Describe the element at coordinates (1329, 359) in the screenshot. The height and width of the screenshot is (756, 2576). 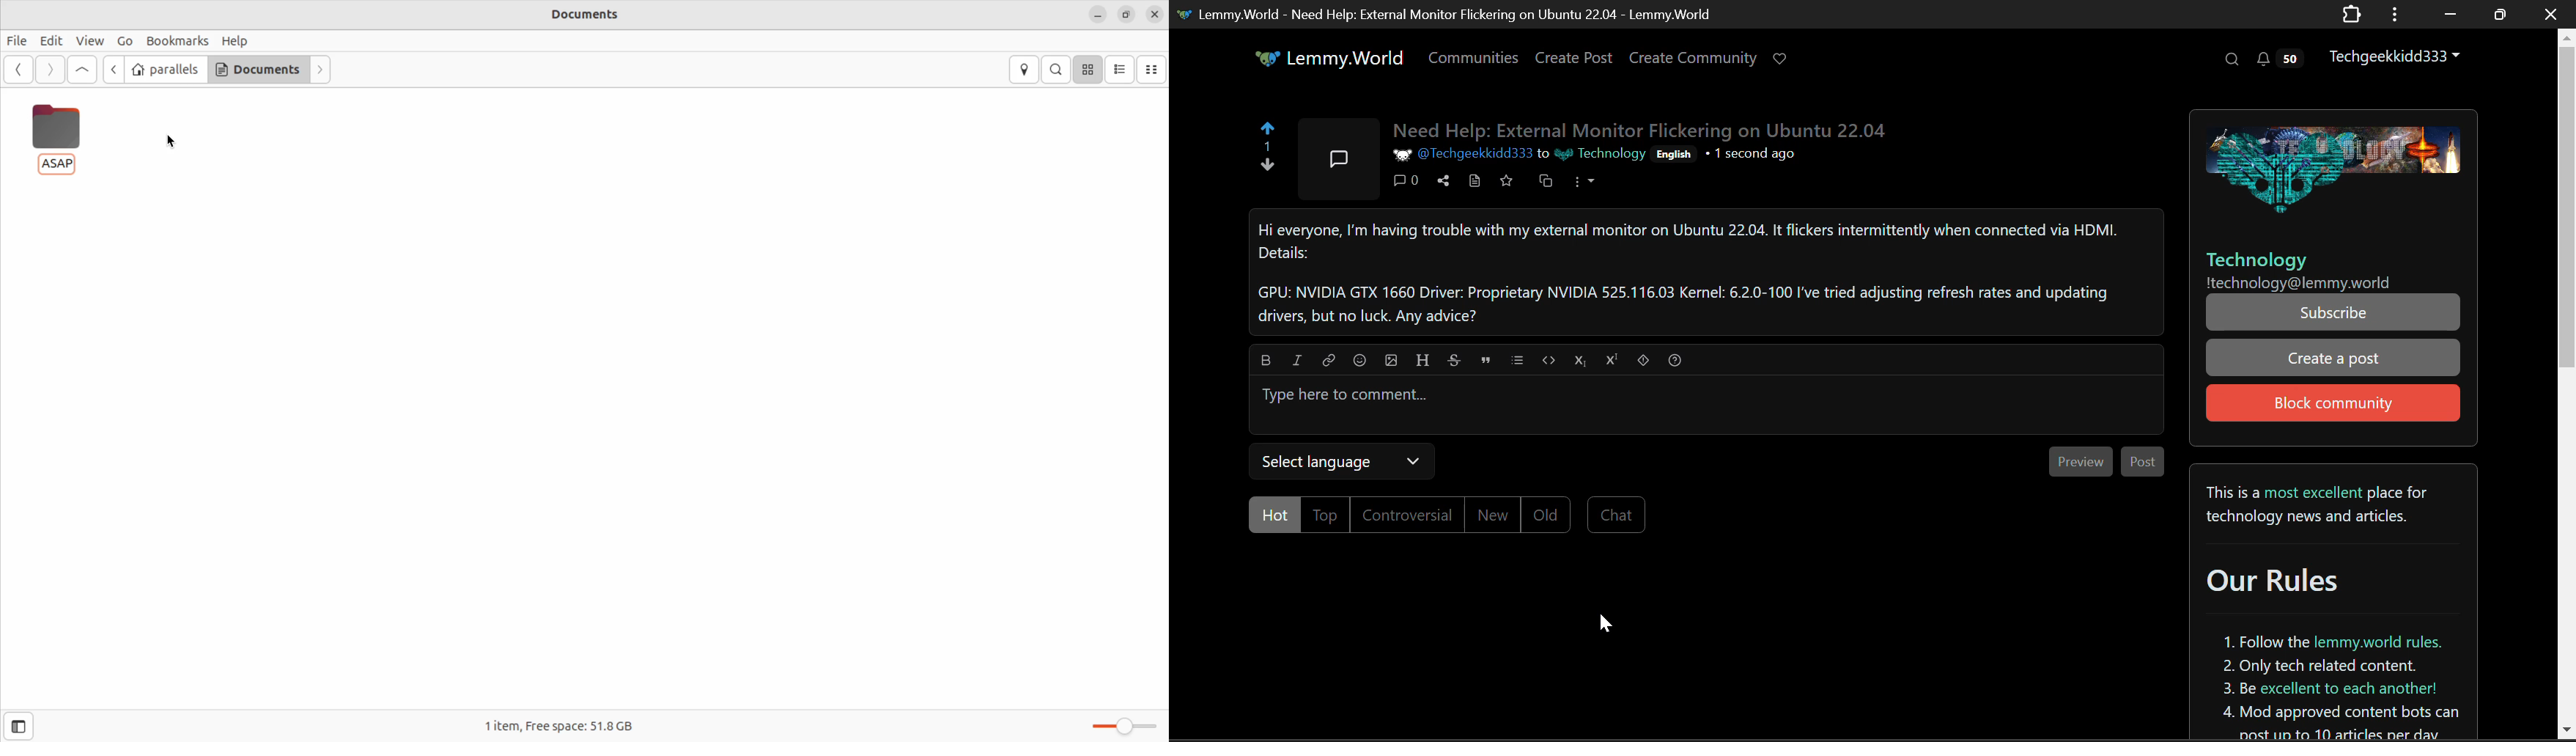
I see `Link` at that location.